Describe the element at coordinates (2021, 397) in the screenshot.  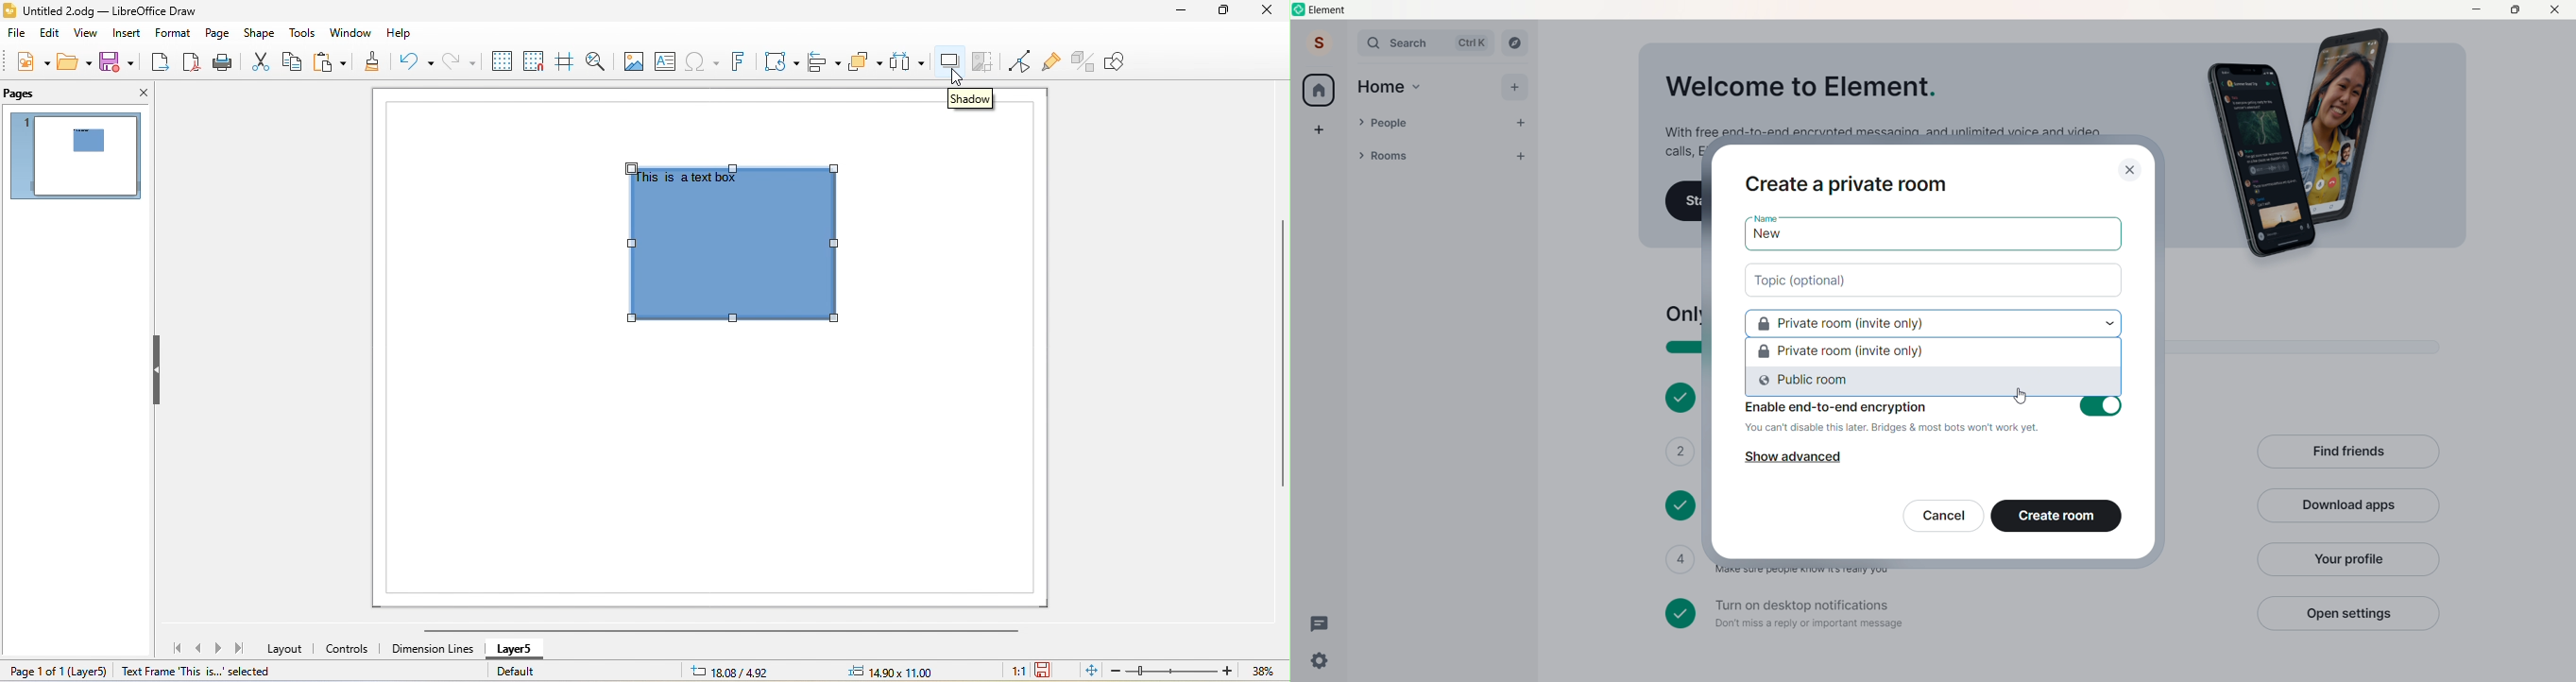
I see `Cursor` at that location.